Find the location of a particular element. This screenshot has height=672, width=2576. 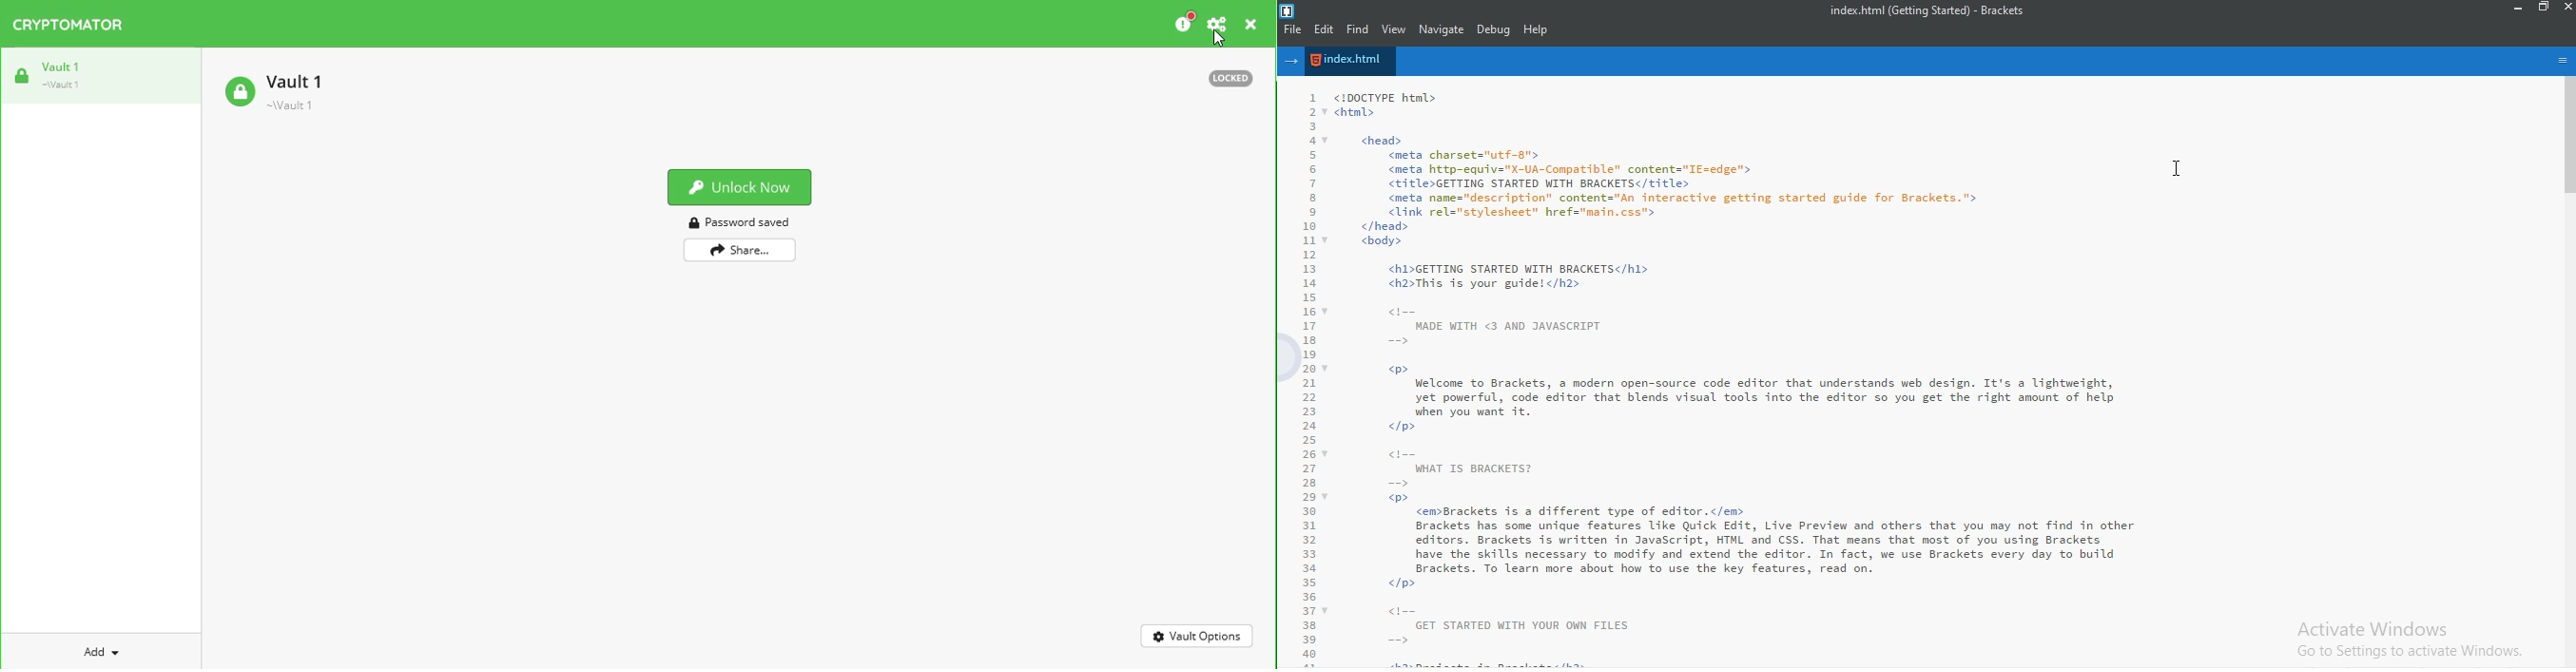

vault 1 is located at coordinates (282, 90).